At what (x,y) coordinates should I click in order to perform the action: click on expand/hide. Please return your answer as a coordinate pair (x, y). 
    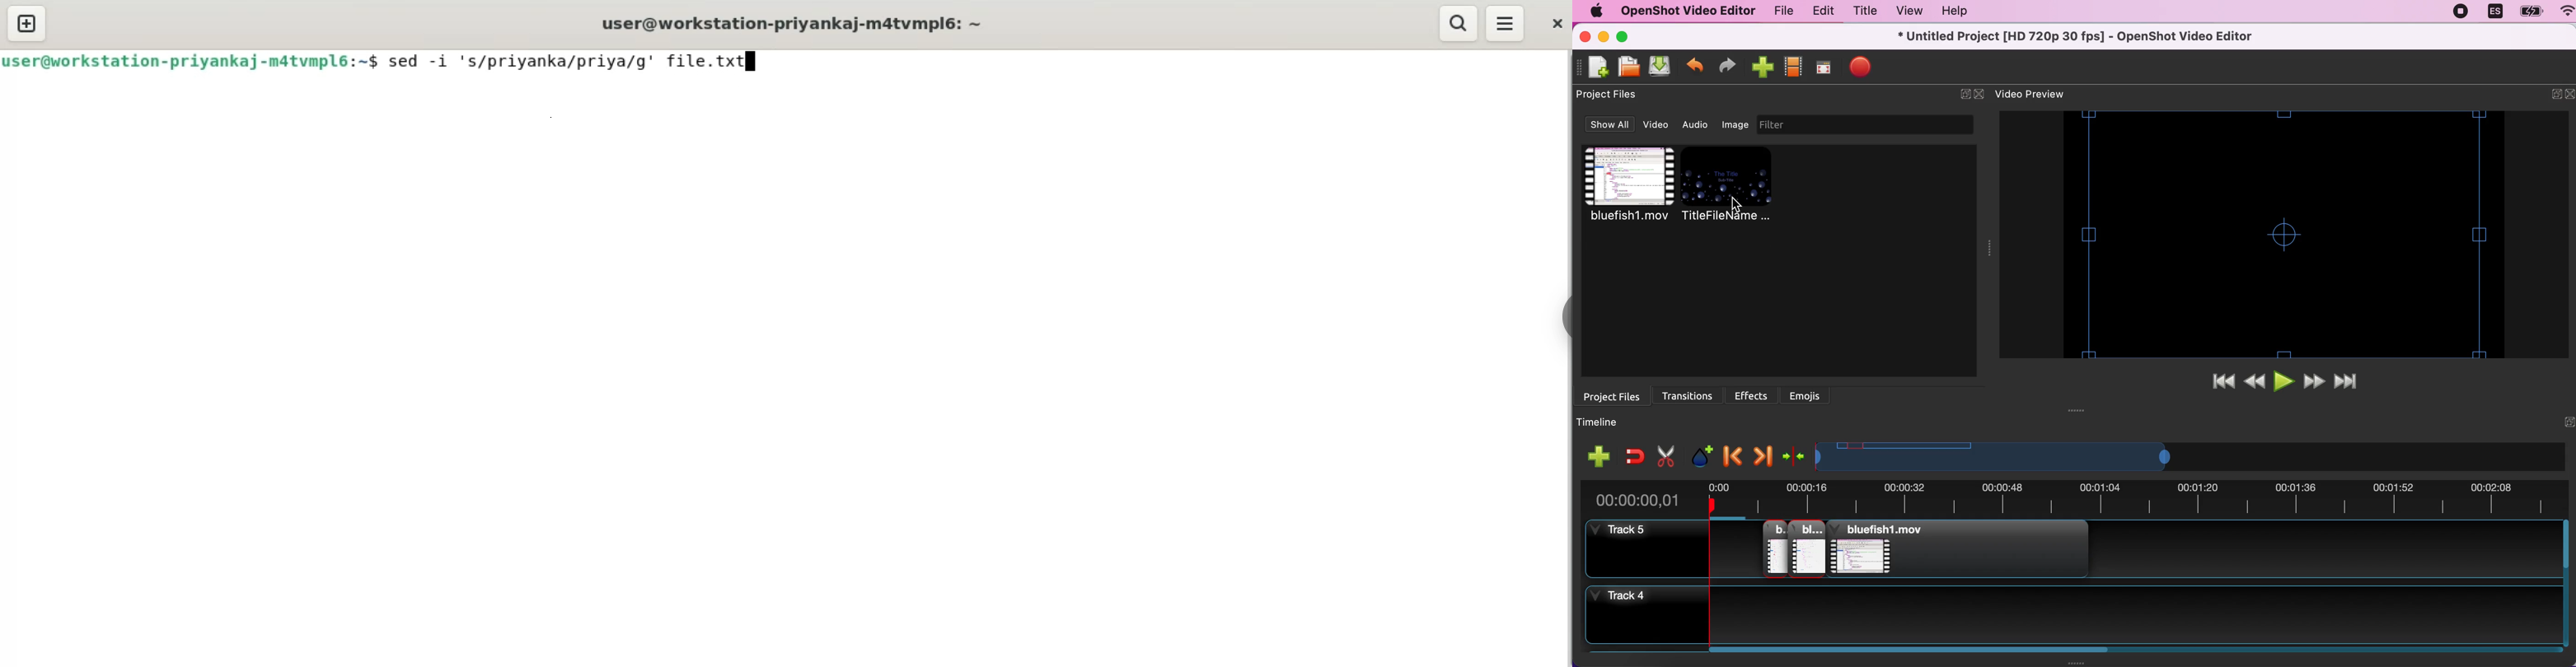
    Looking at the image, I should click on (1962, 95).